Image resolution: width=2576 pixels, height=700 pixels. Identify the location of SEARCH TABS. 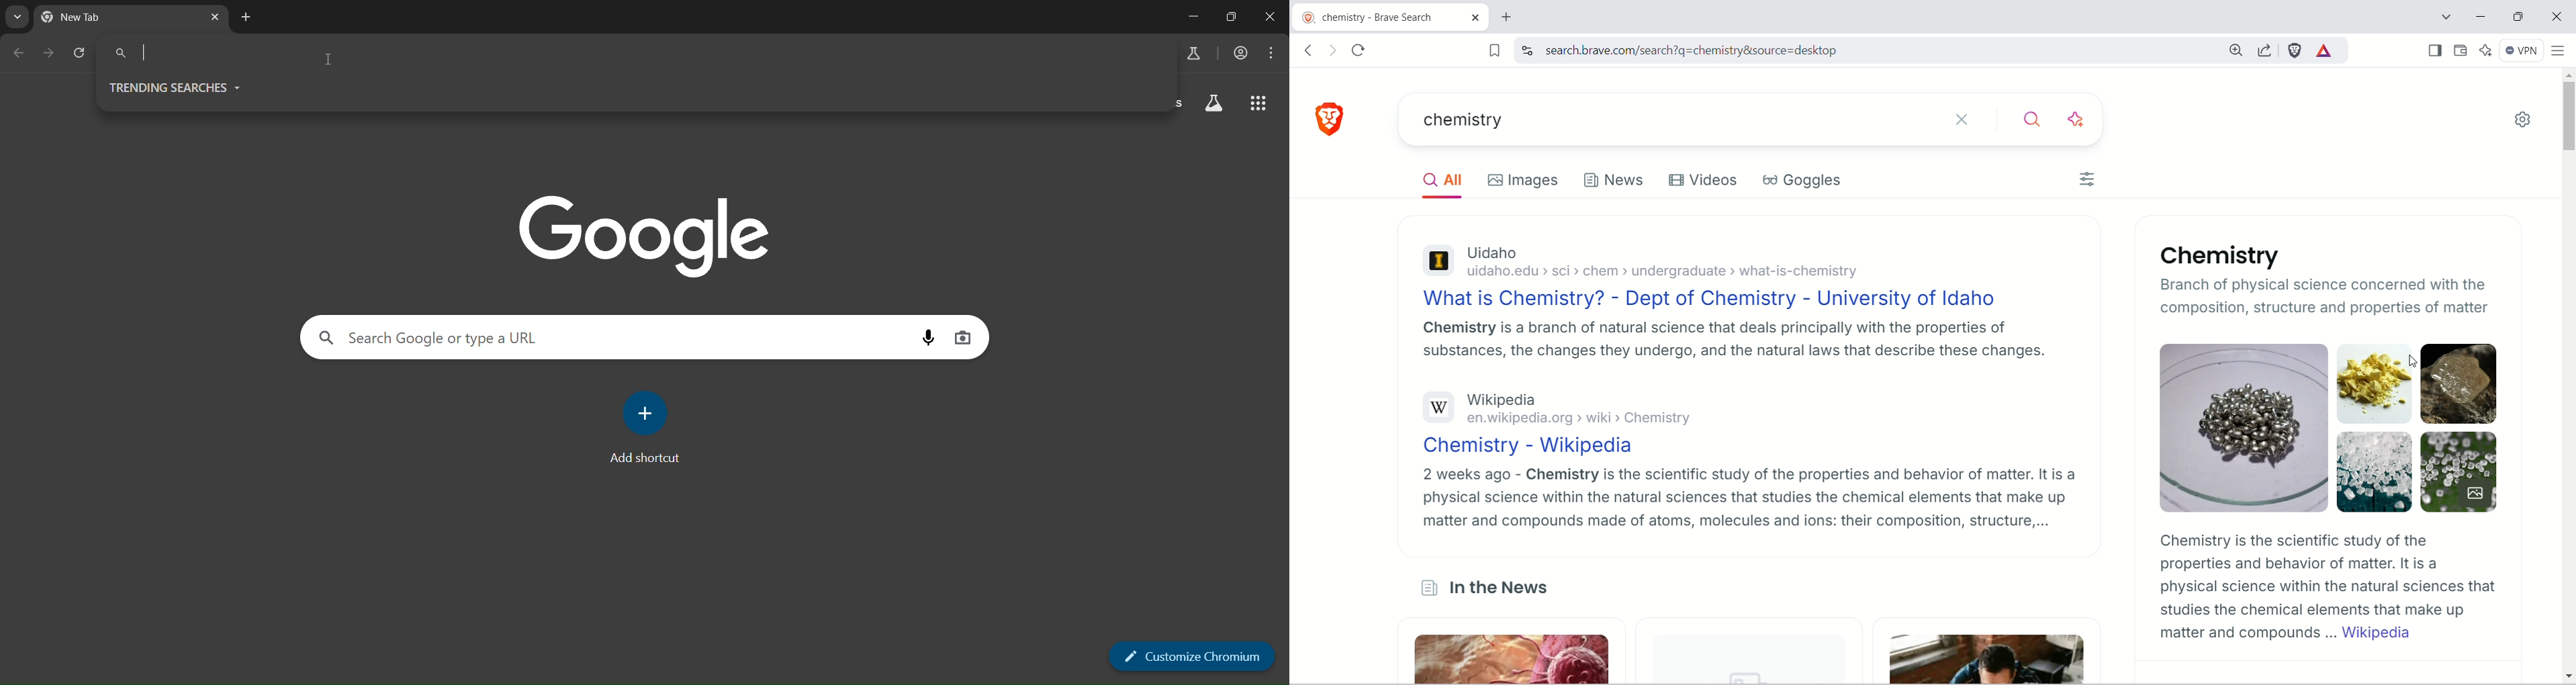
(2443, 15).